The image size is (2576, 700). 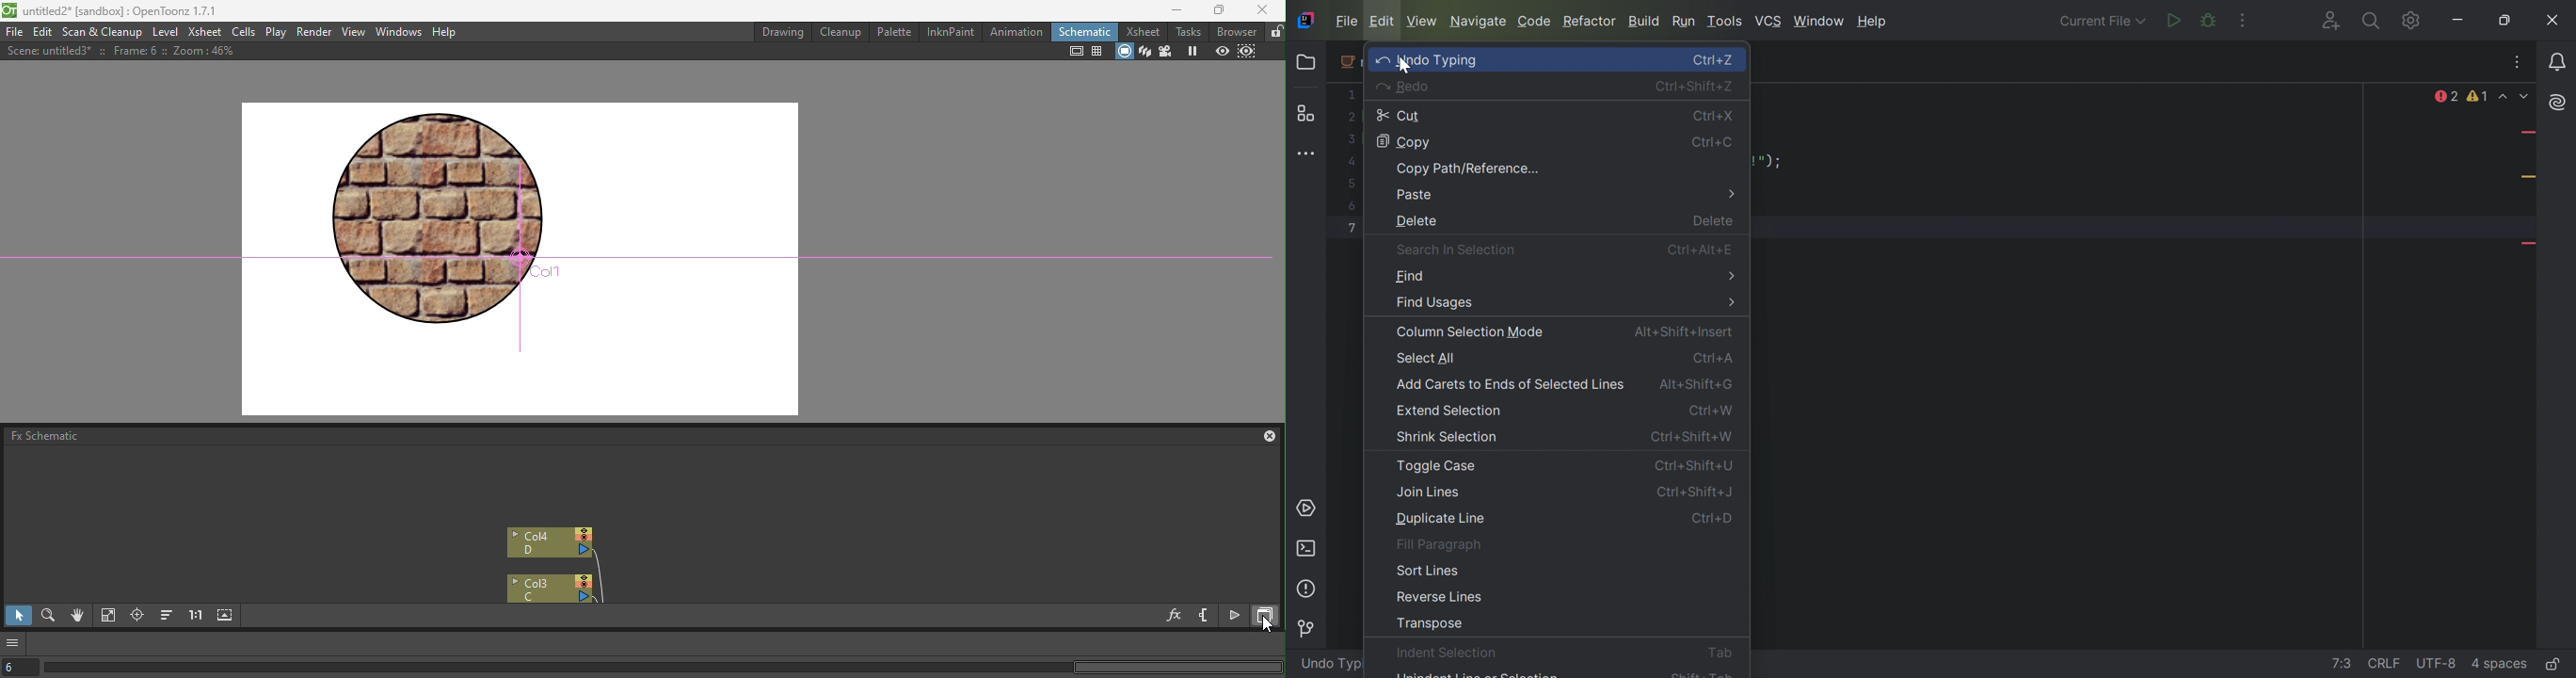 I want to click on Code With Me, so click(x=2333, y=22).